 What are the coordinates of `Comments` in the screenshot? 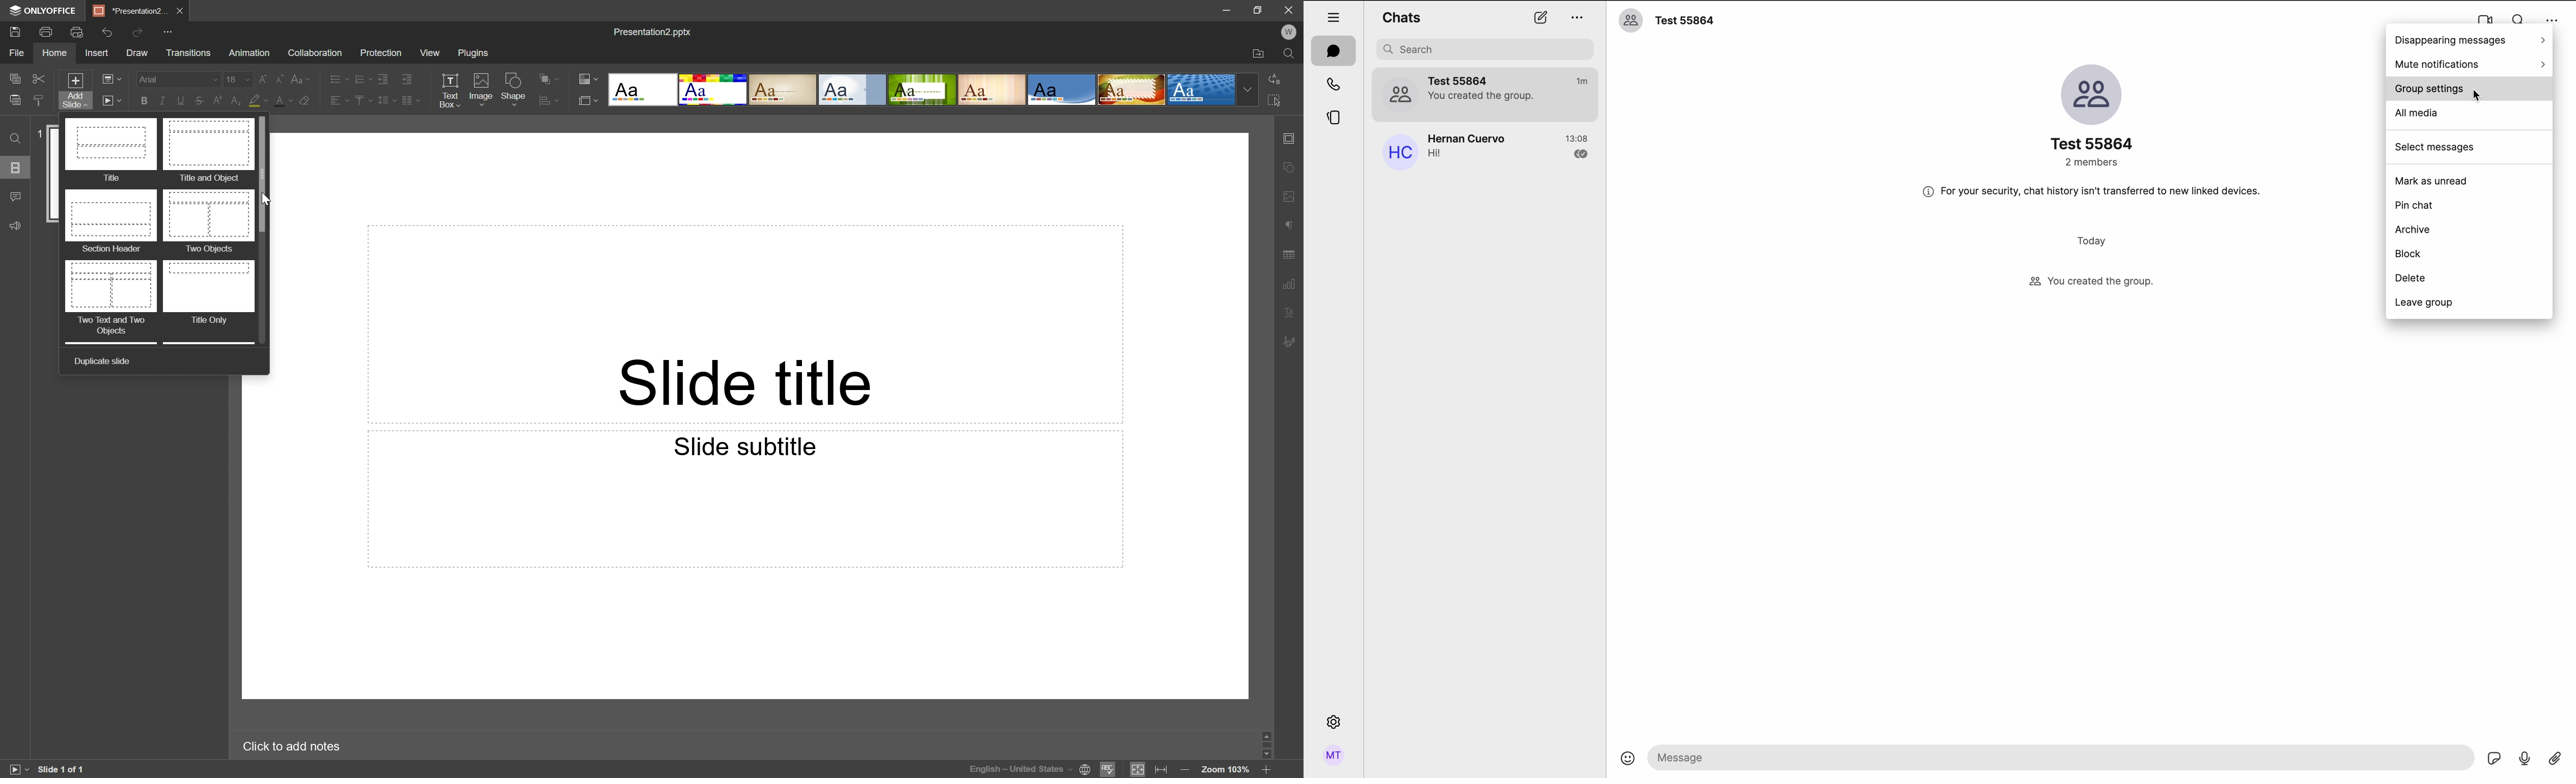 It's located at (15, 197).